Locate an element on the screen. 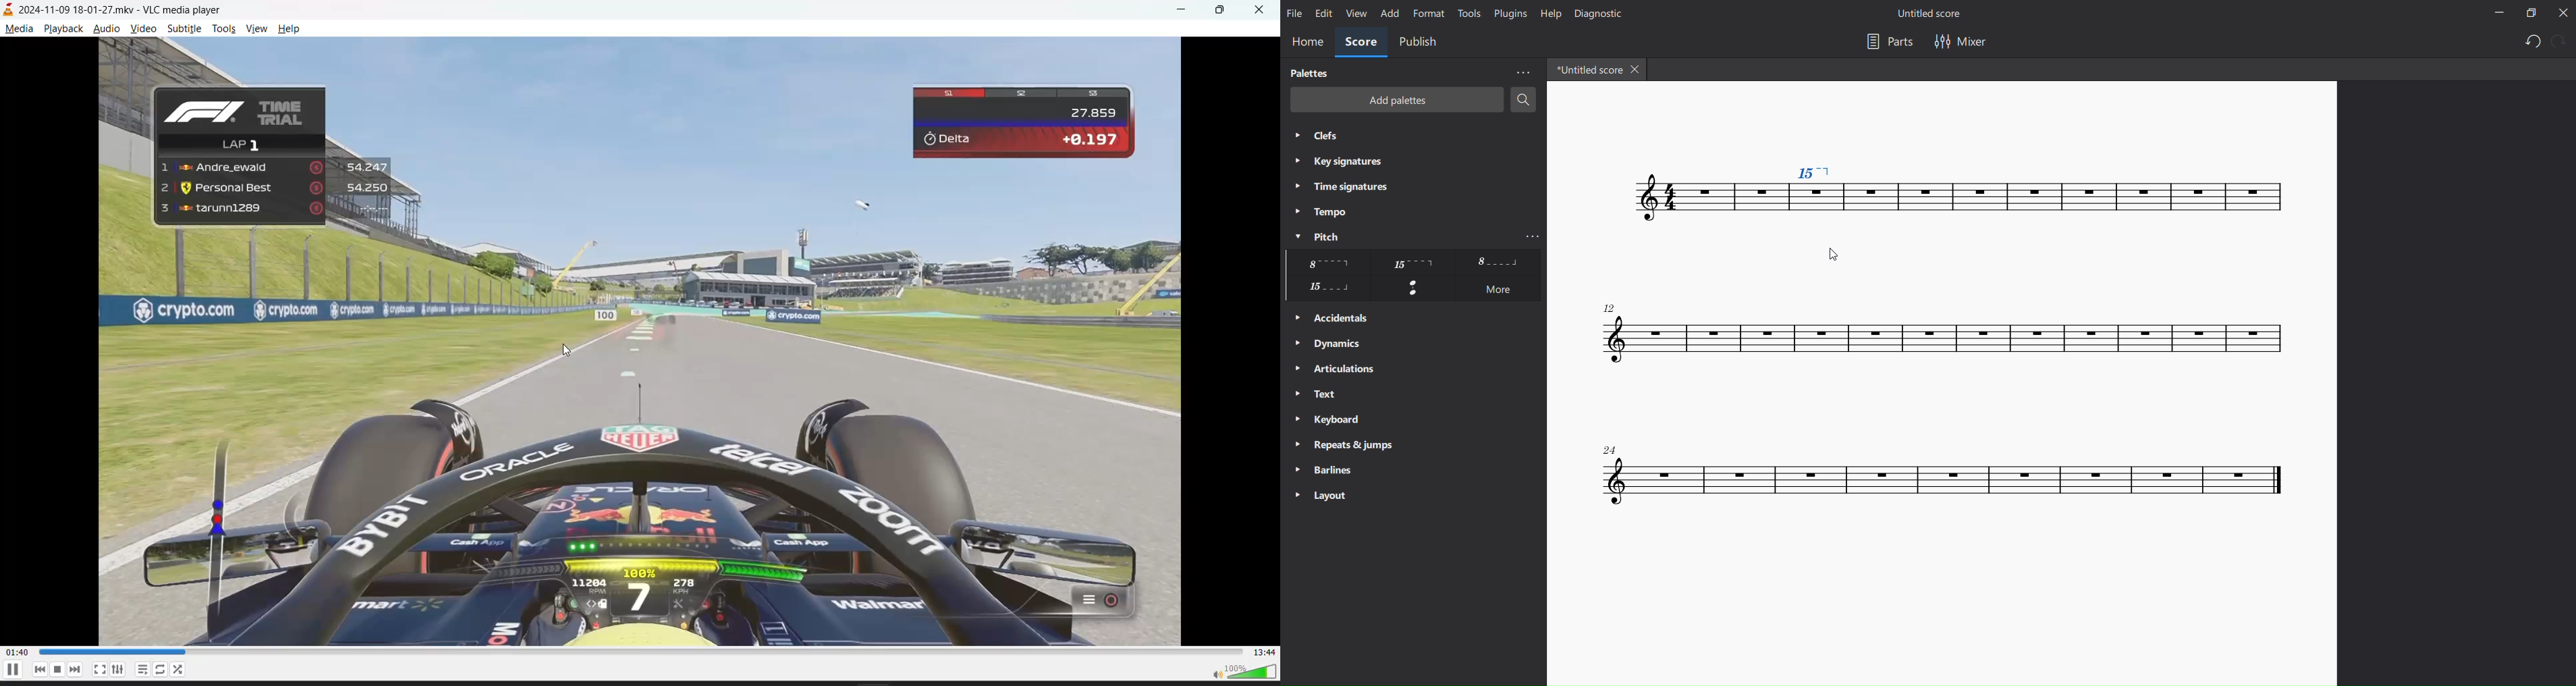 This screenshot has width=2576, height=700. dynamics is located at coordinates (1332, 342).